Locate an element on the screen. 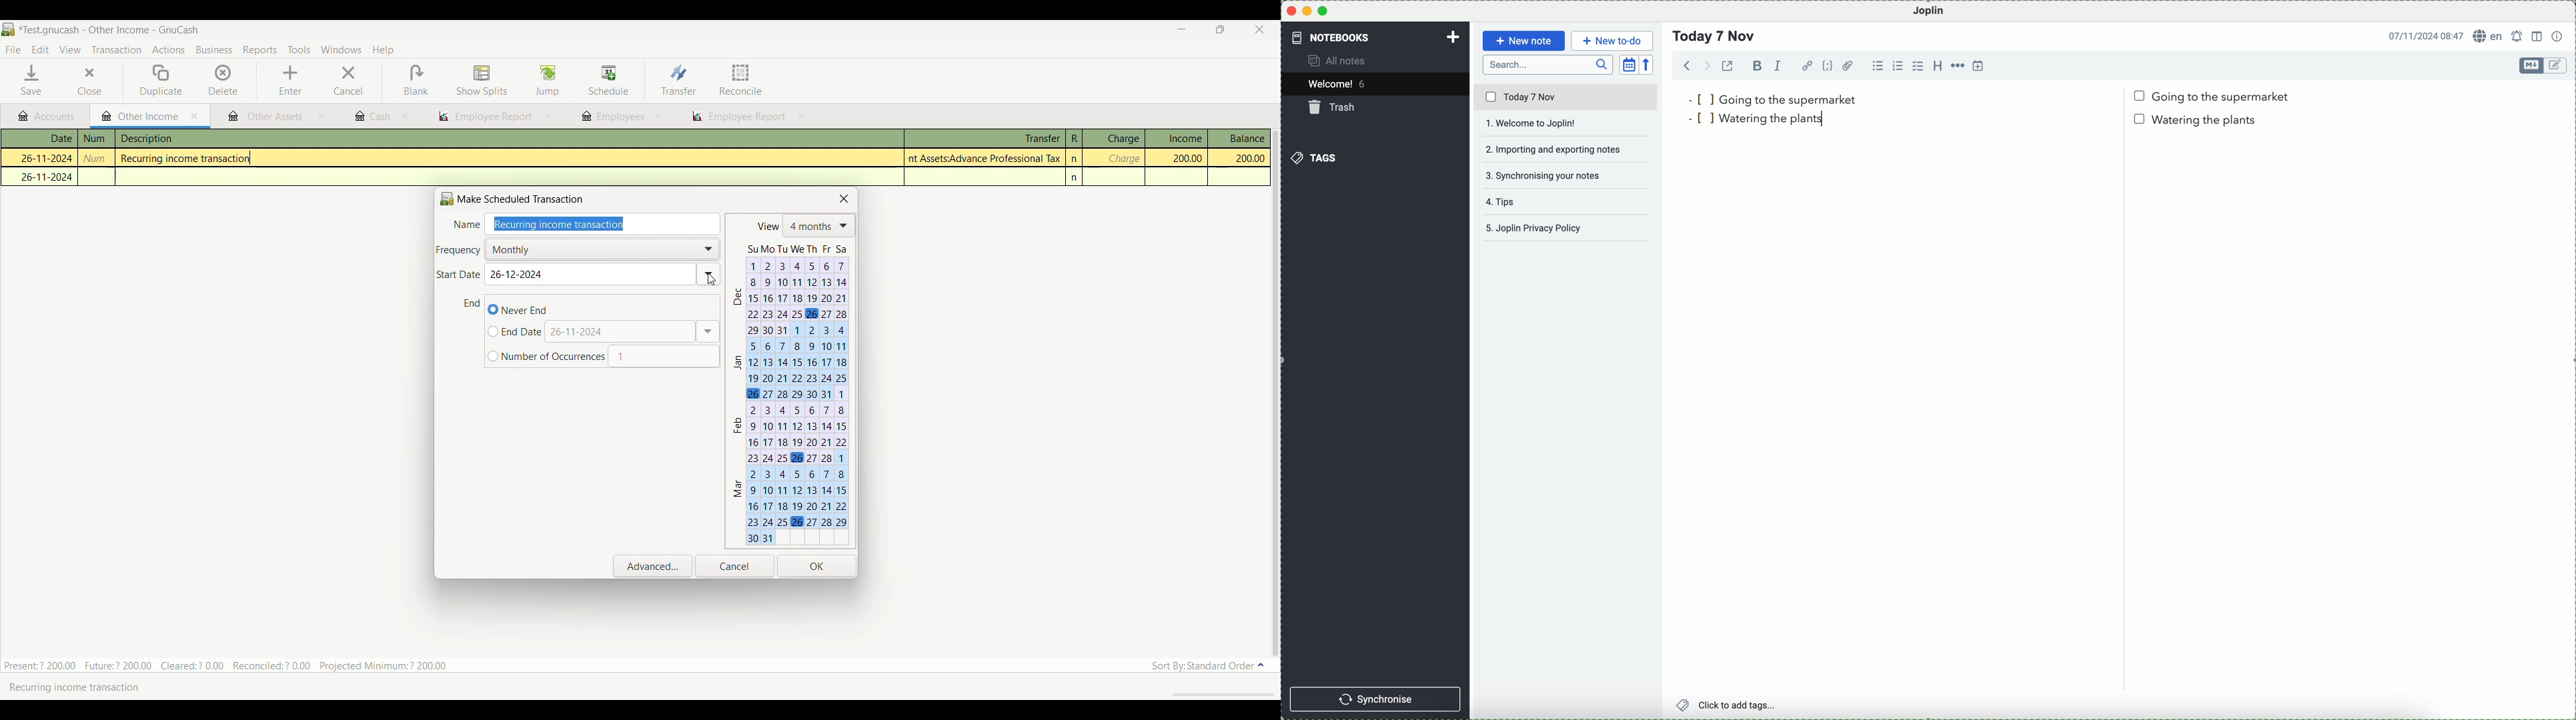 This screenshot has width=2576, height=728. Charge column is located at coordinates (1113, 139).